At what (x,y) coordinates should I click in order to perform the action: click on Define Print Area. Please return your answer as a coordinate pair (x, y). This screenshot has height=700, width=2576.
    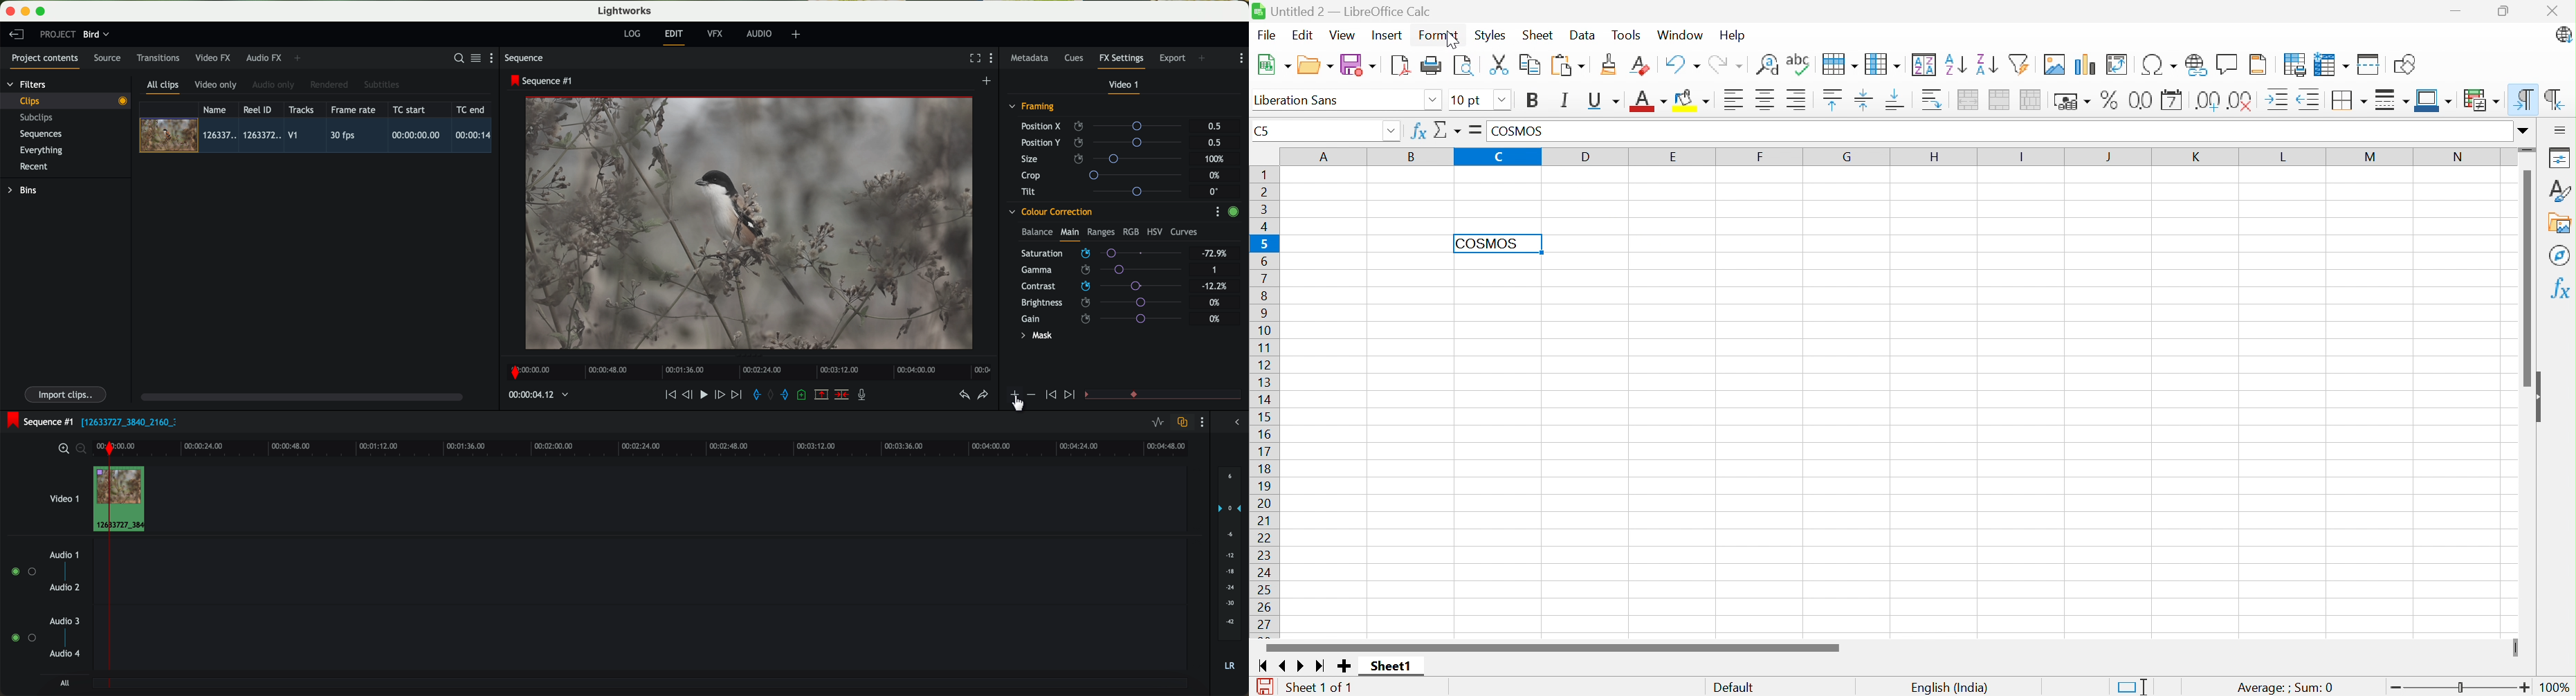
    Looking at the image, I should click on (2294, 64).